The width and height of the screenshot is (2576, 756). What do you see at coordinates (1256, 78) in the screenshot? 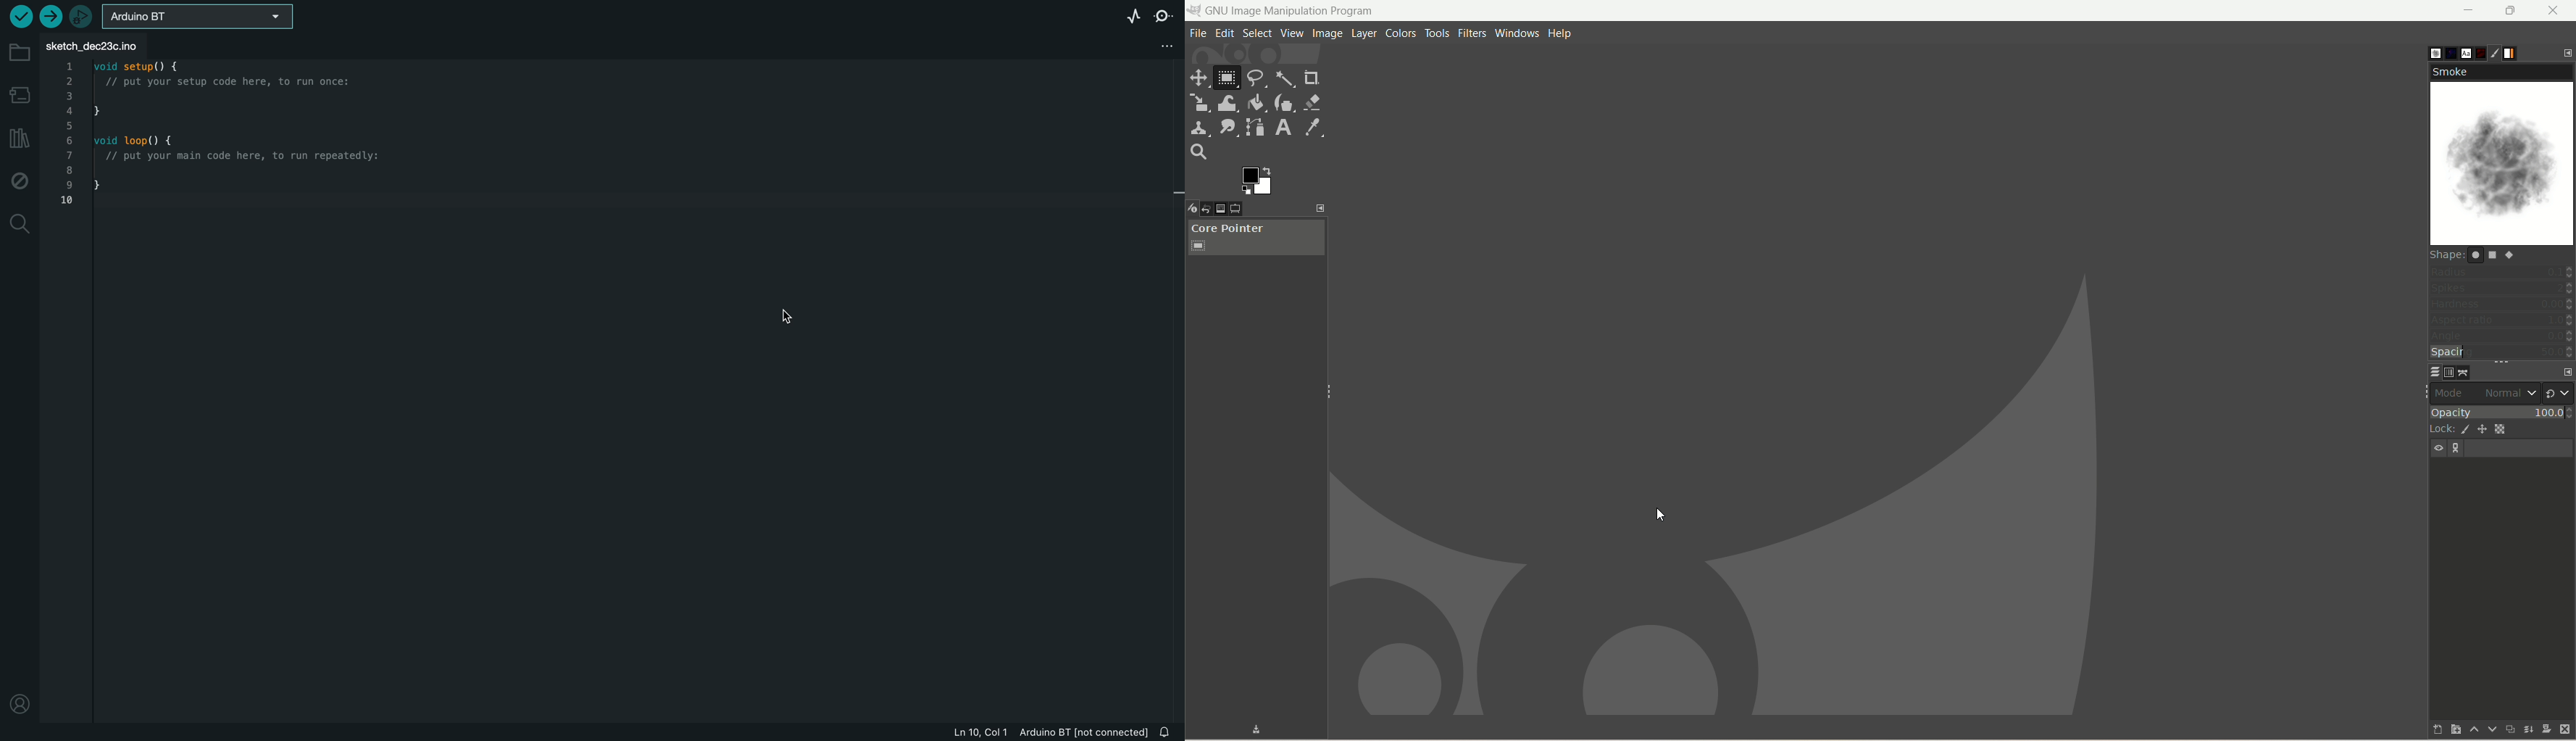
I see `free select tool` at bounding box center [1256, 78].